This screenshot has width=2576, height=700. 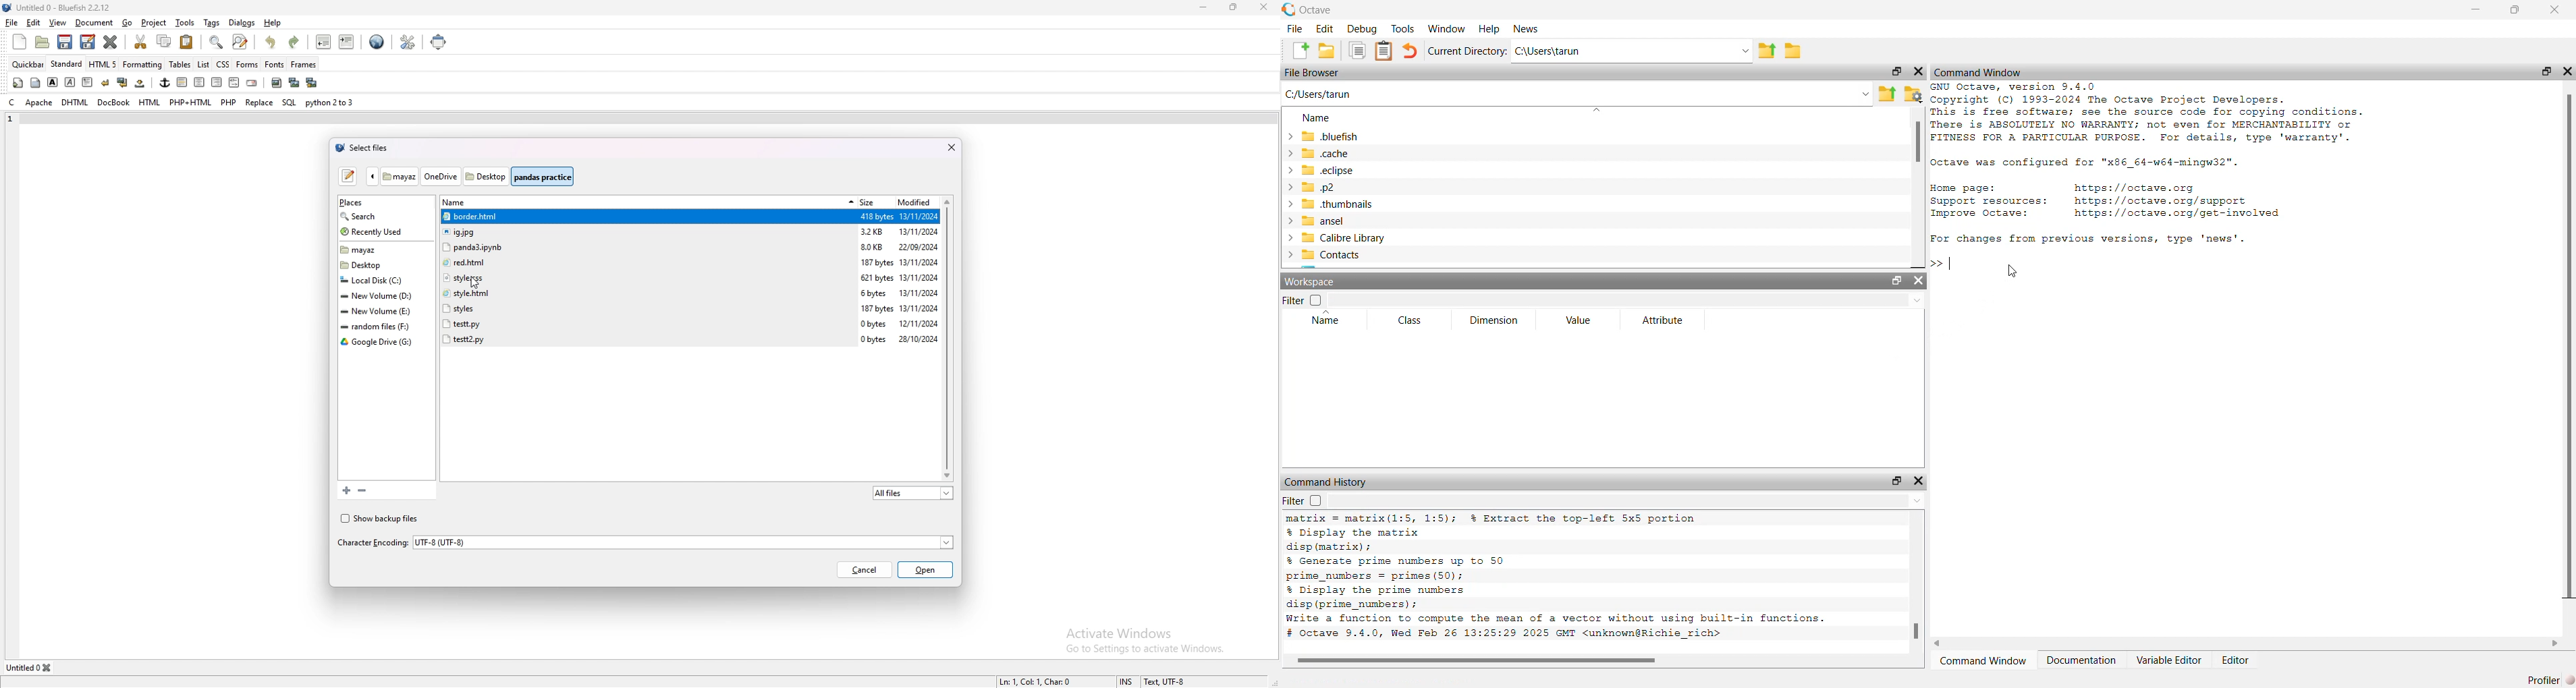 I want to click on open in separate window, so click(x=1898, y=481).